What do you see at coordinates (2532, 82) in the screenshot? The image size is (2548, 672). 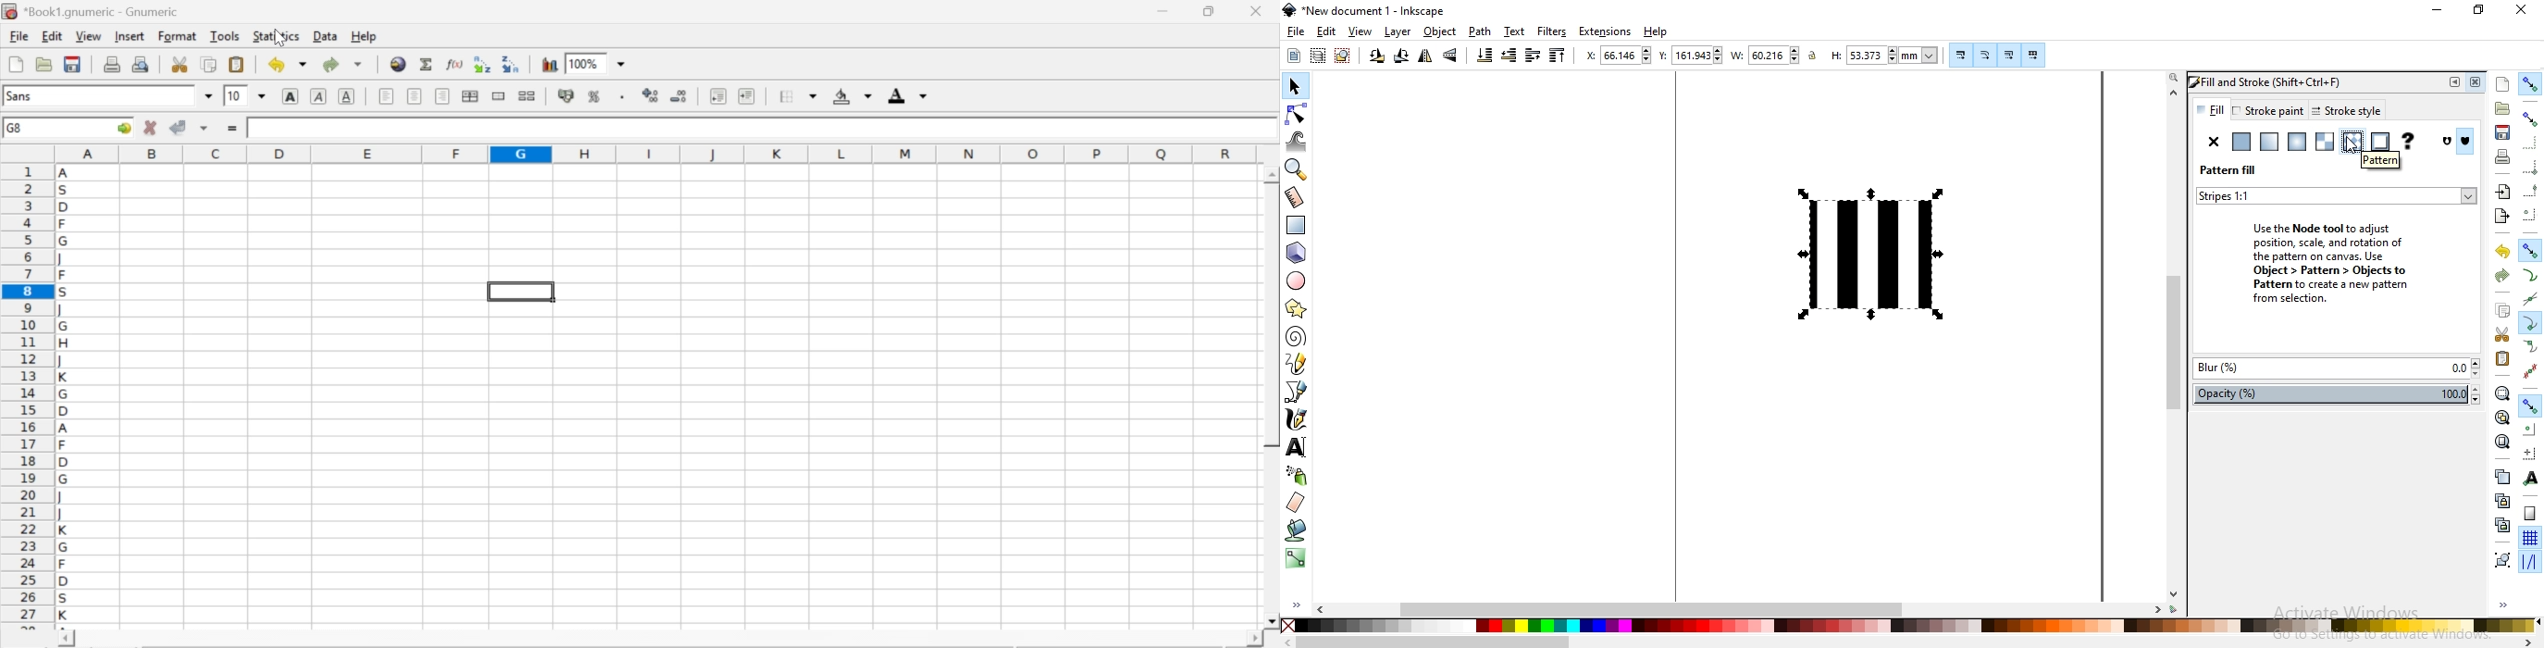 I see `enable snapping` at bounding box center [2532, 82].